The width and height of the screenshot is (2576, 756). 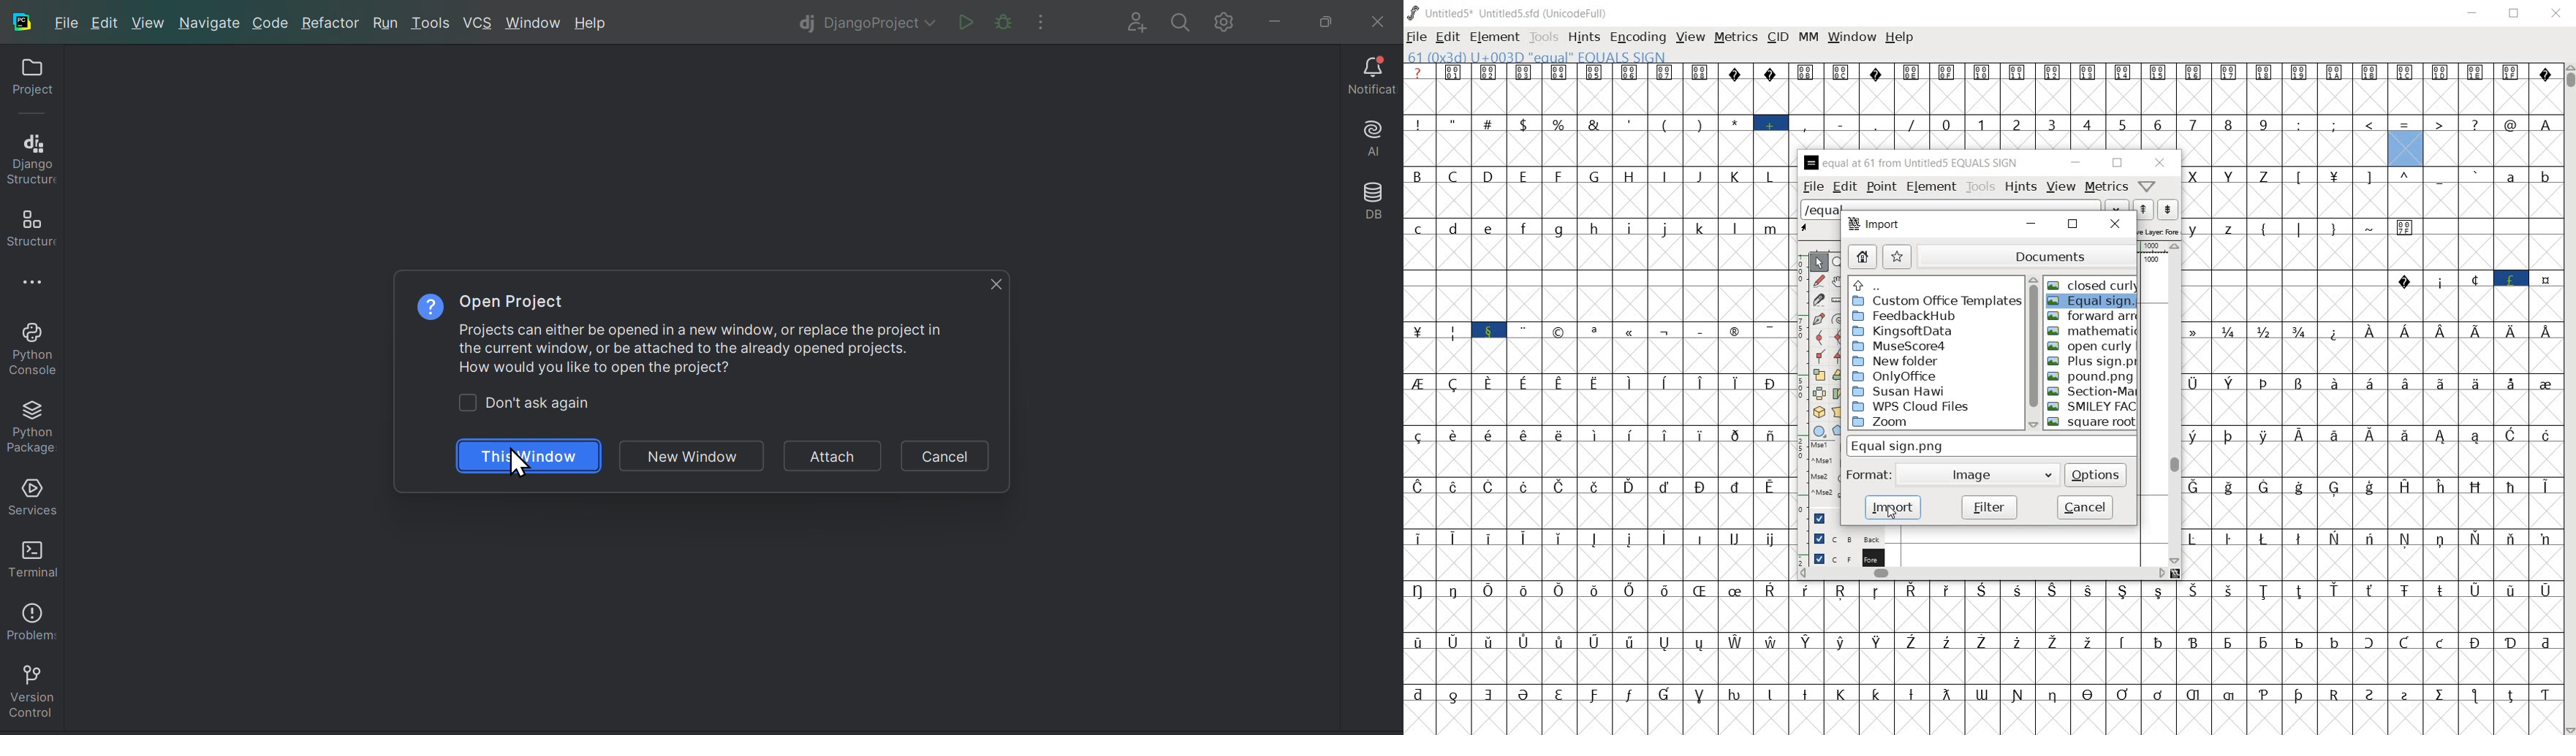 I want to click on maximise, so click(x=1319, y=19).